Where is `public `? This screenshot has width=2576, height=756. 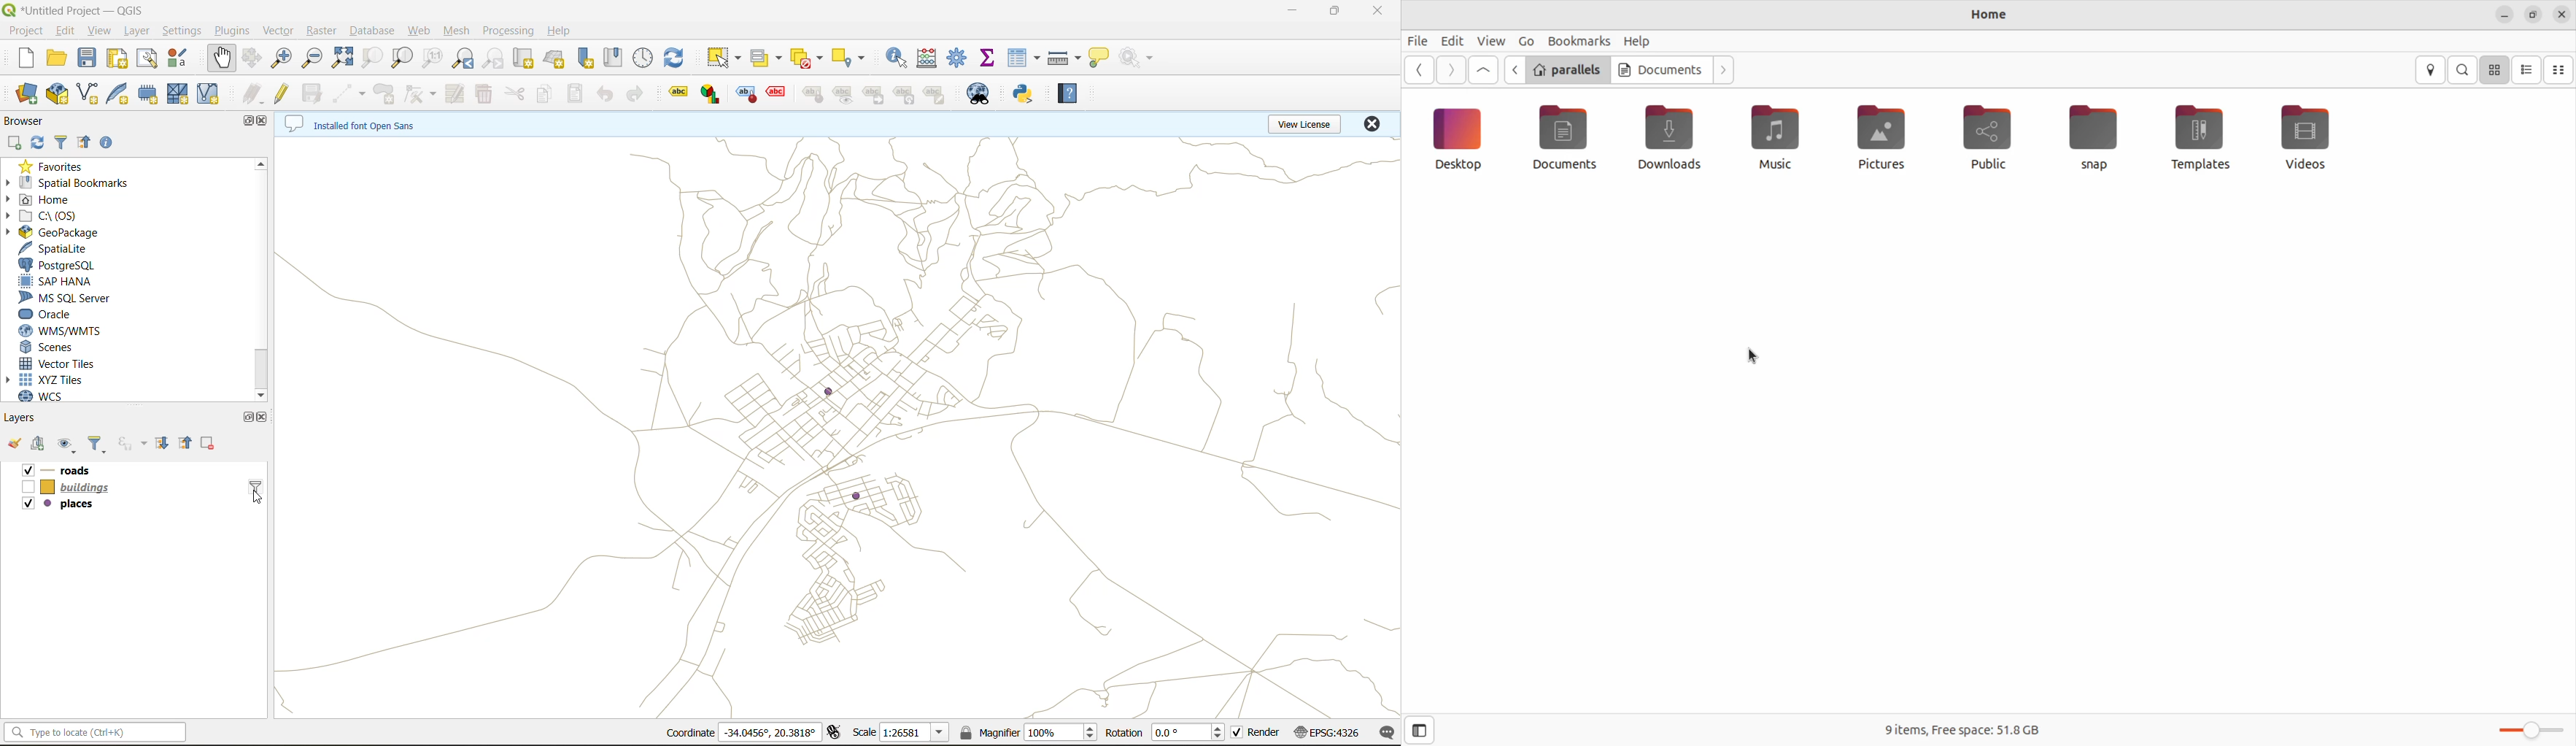 public  is located at coordinates (1986, 135).